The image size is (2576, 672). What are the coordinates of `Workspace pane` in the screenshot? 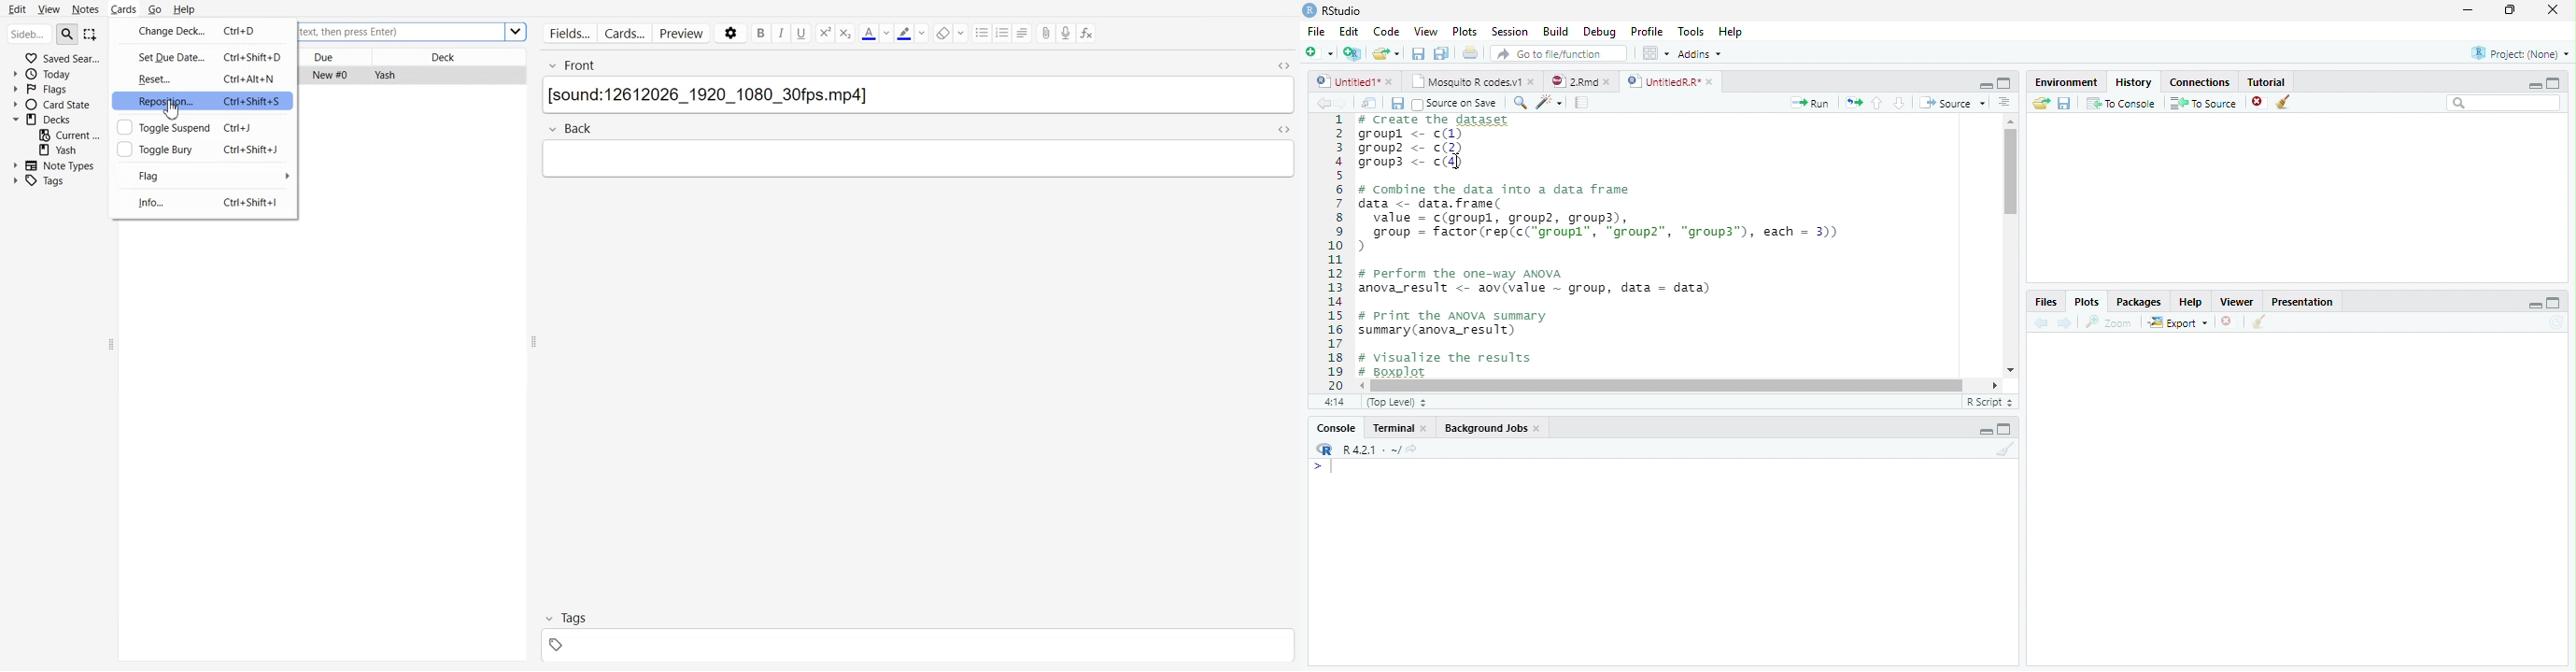 It's located at (1654, 52).